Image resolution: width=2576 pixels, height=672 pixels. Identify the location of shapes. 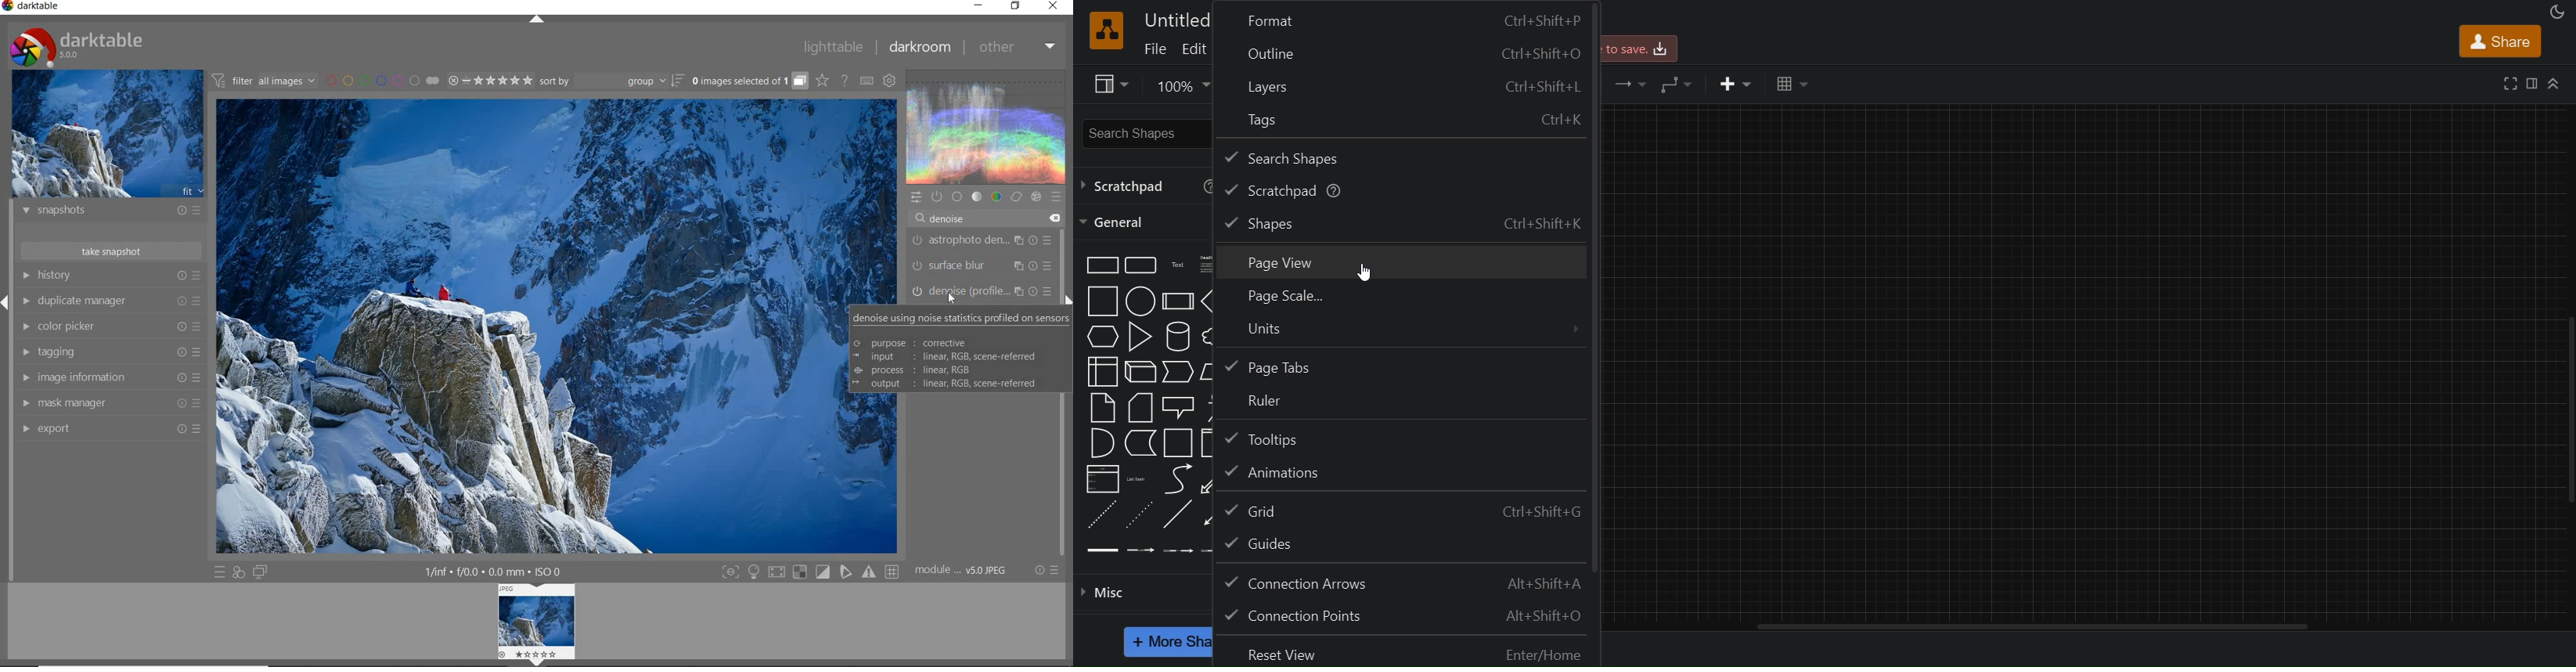
(1407, 221).